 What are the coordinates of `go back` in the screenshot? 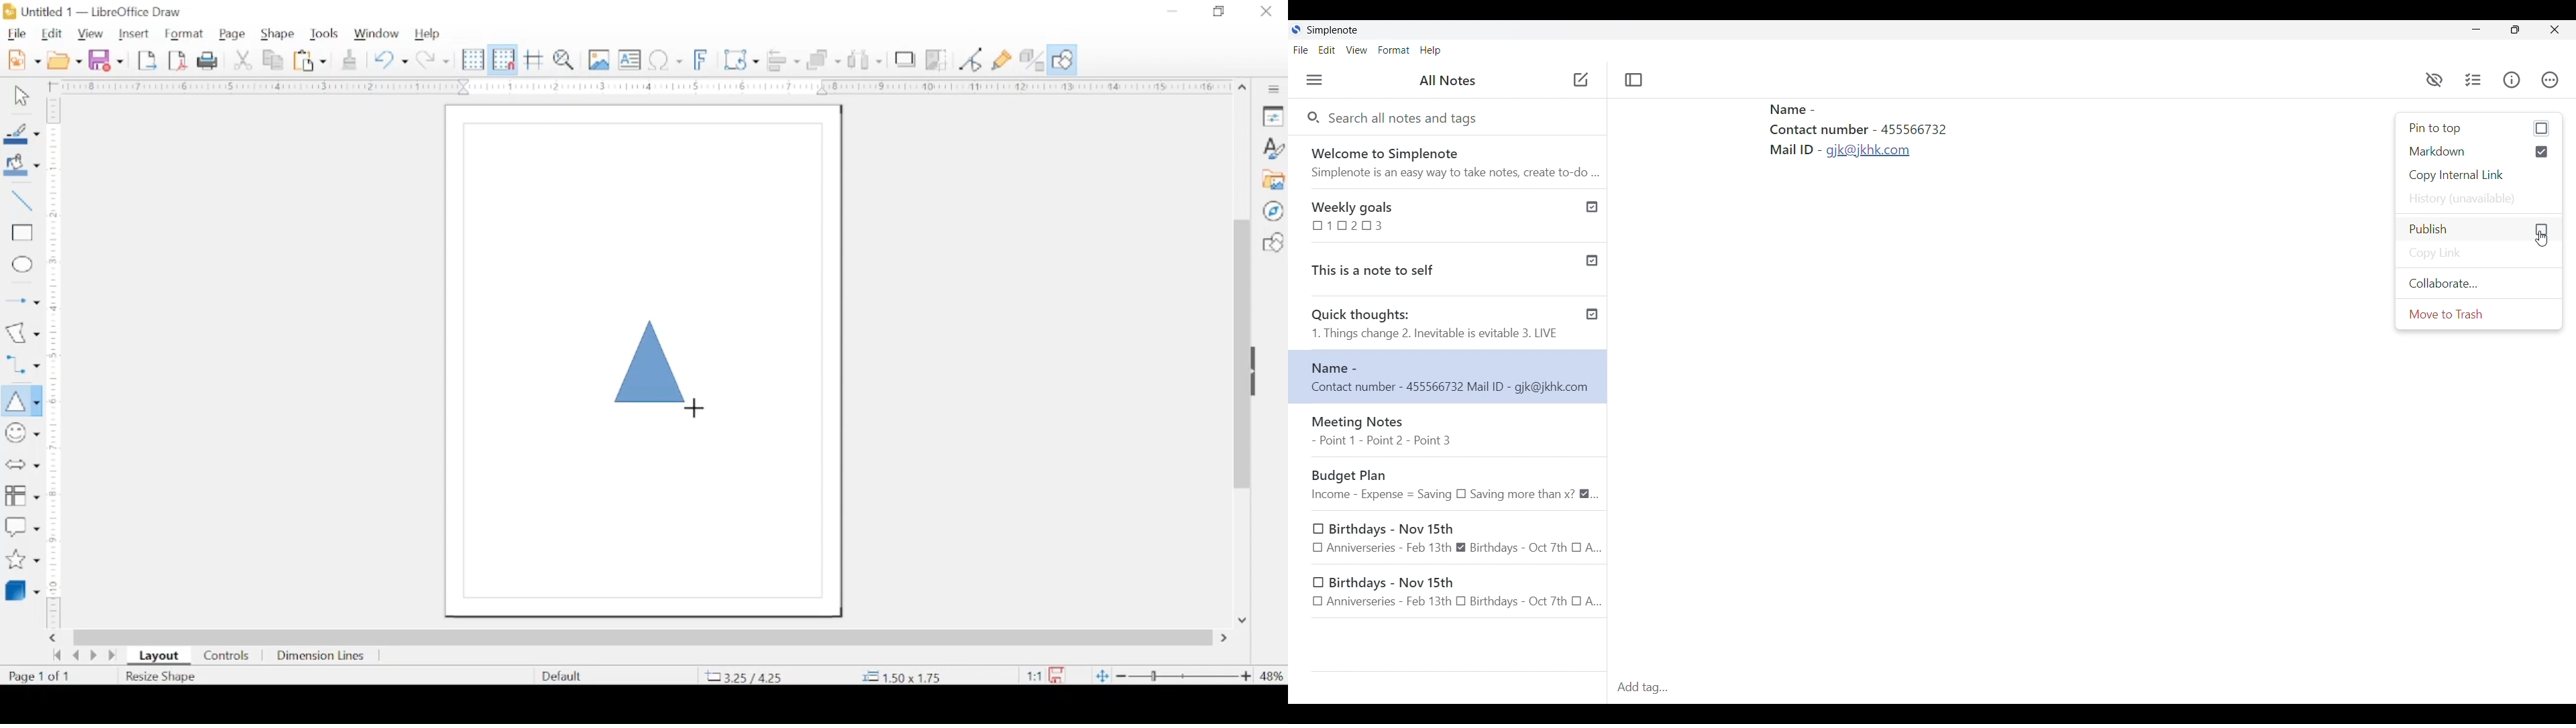 It's located at (57, 655).